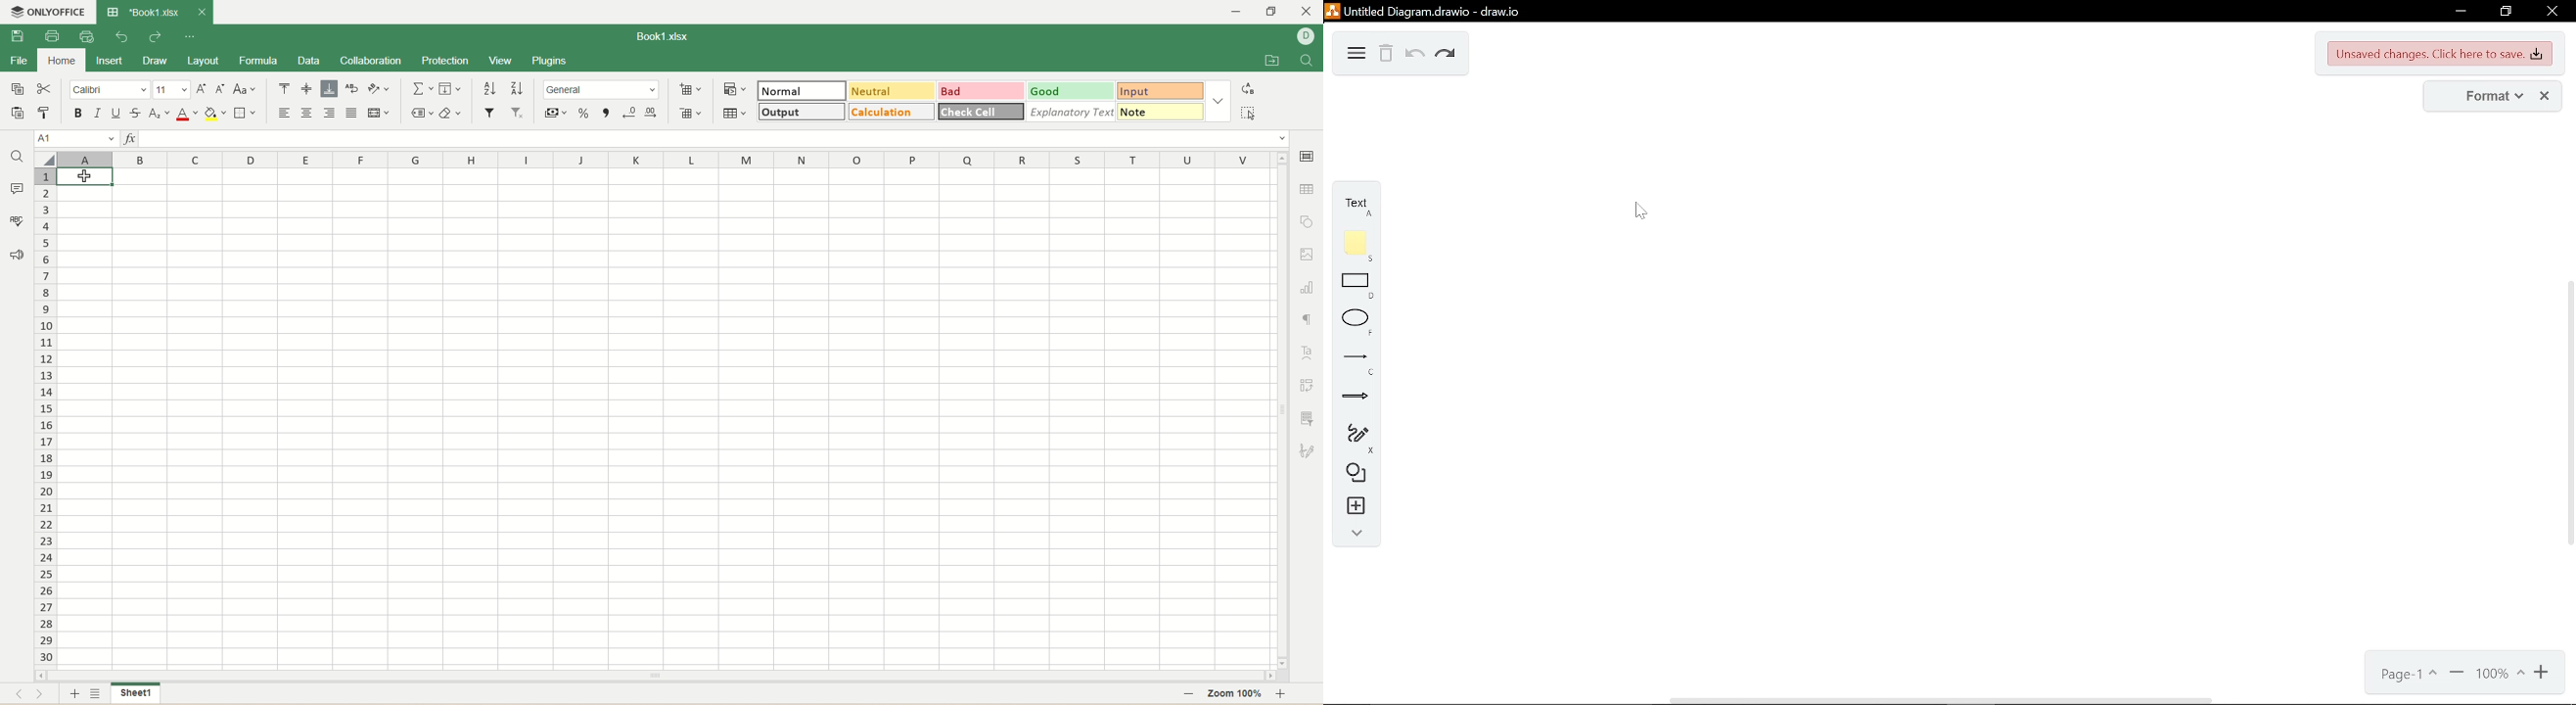 This screenshot has height=728, width=2576. Describe the element at coordinates (18, 61) in the screenshot. I see `file` at that location.